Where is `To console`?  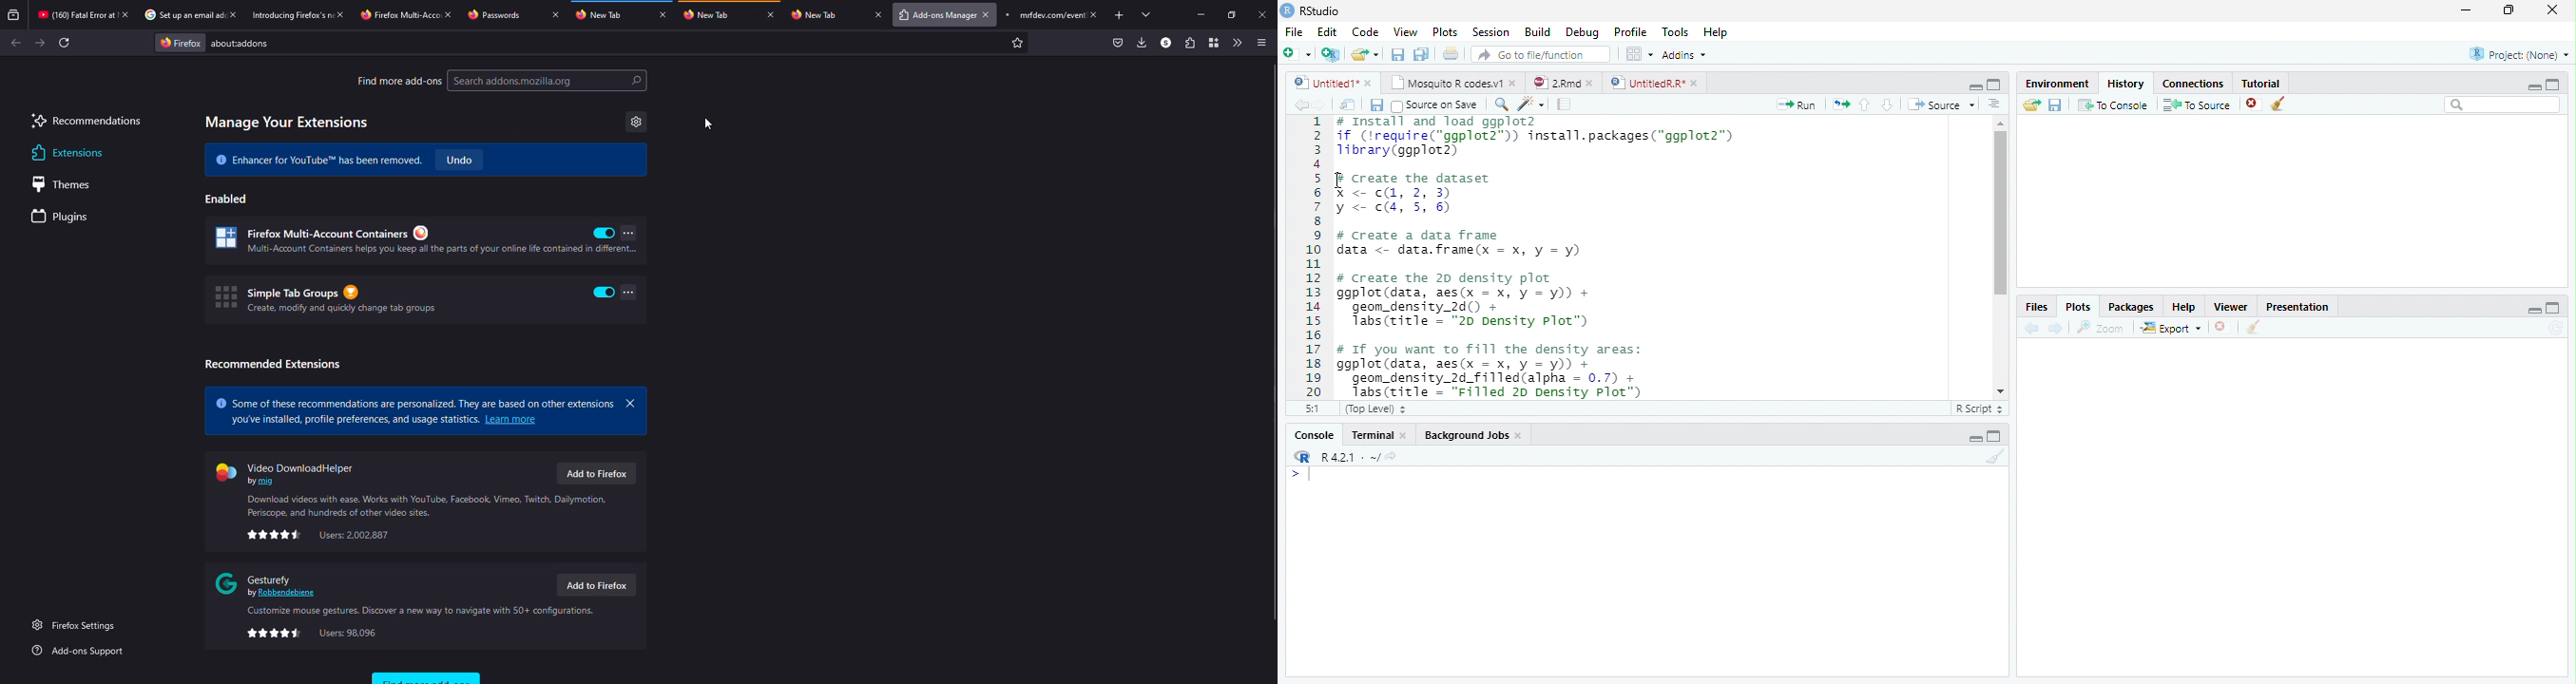 To console is located at coordinates (2114, 104).